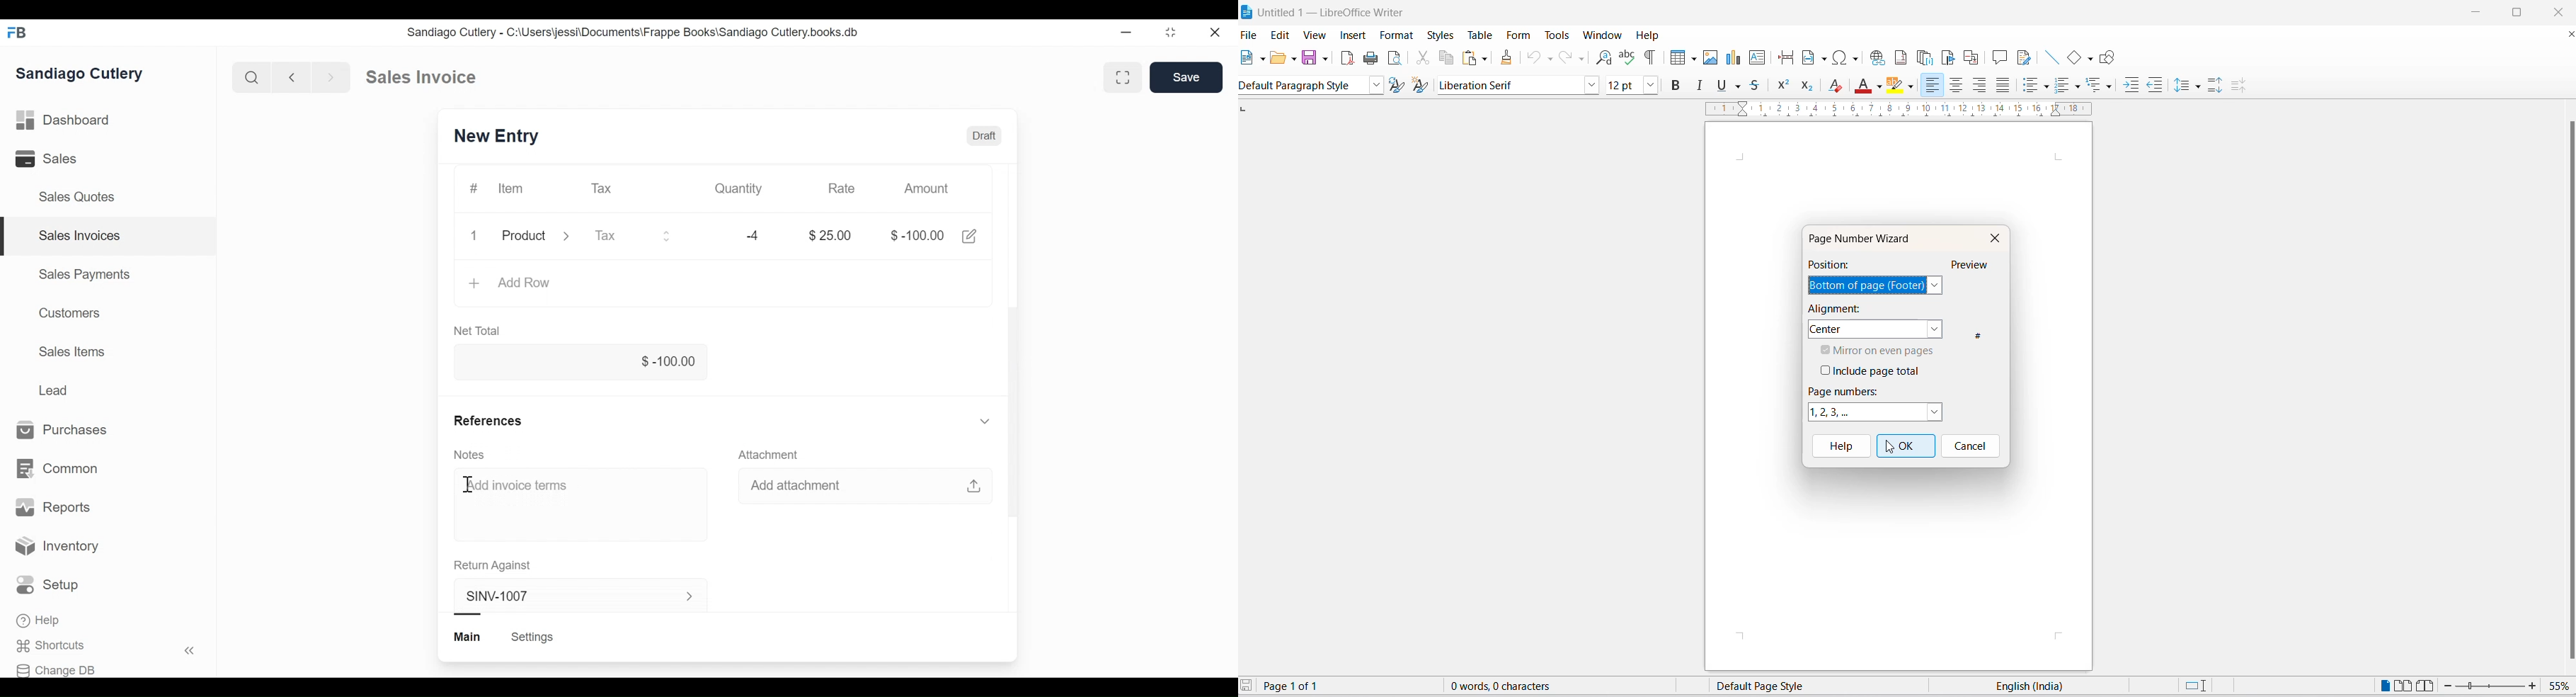 The image size is (2576, 700). Describe the element at coordinates (493, 565) in the screenshot. I see `Return Against` at that location.